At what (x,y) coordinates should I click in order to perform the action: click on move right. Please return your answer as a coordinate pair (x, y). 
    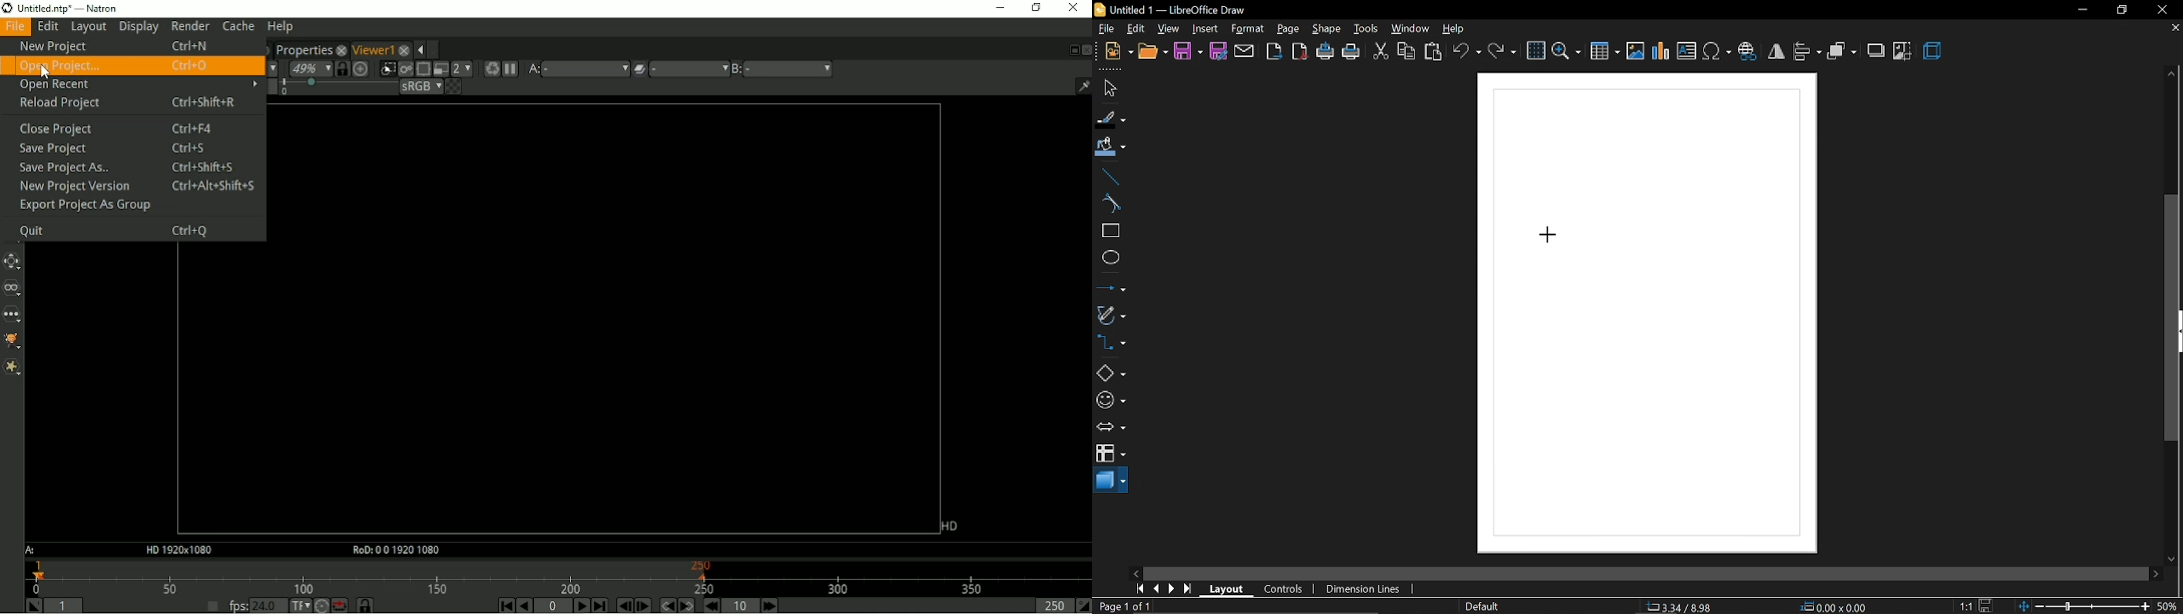
    Looking at the image, I should click on (2159, 576).